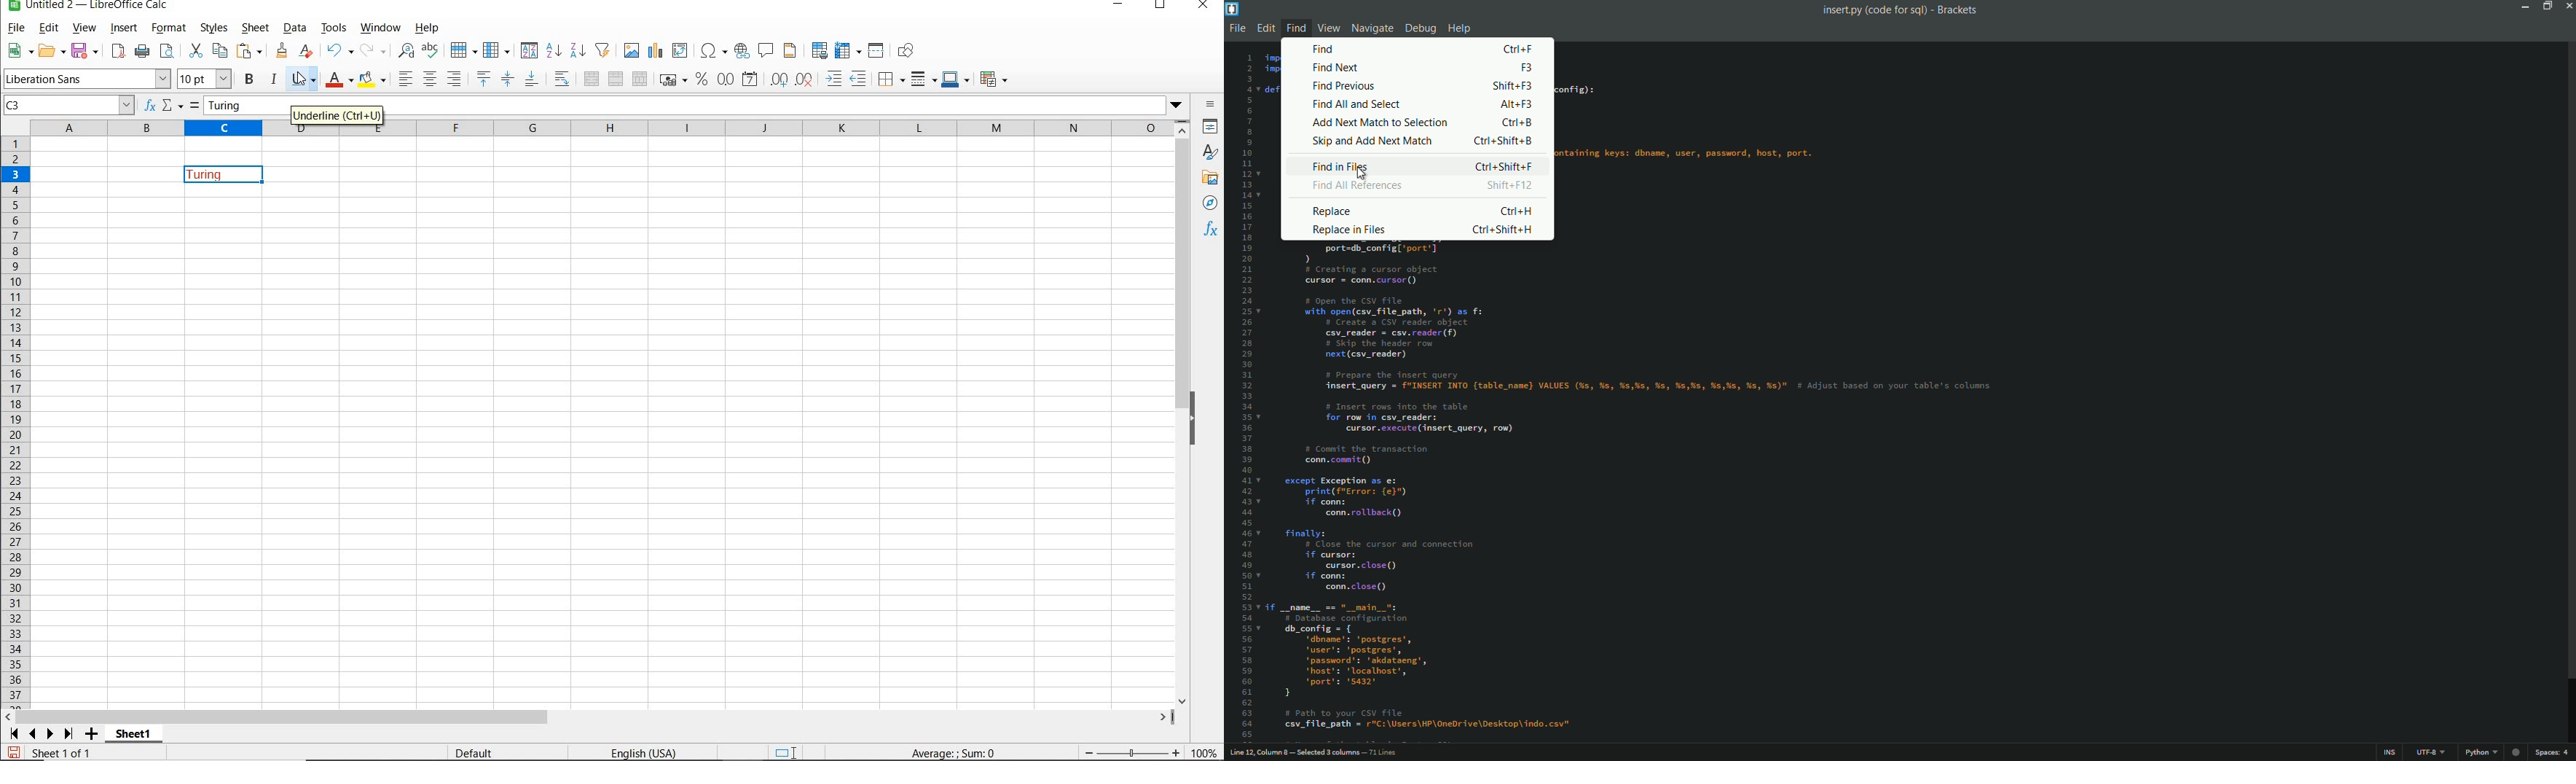  What do you see at coordinates (1206, 751) in the screenshot?
I see `ZOOM FACTOR` at bounding box center [1206, 751].